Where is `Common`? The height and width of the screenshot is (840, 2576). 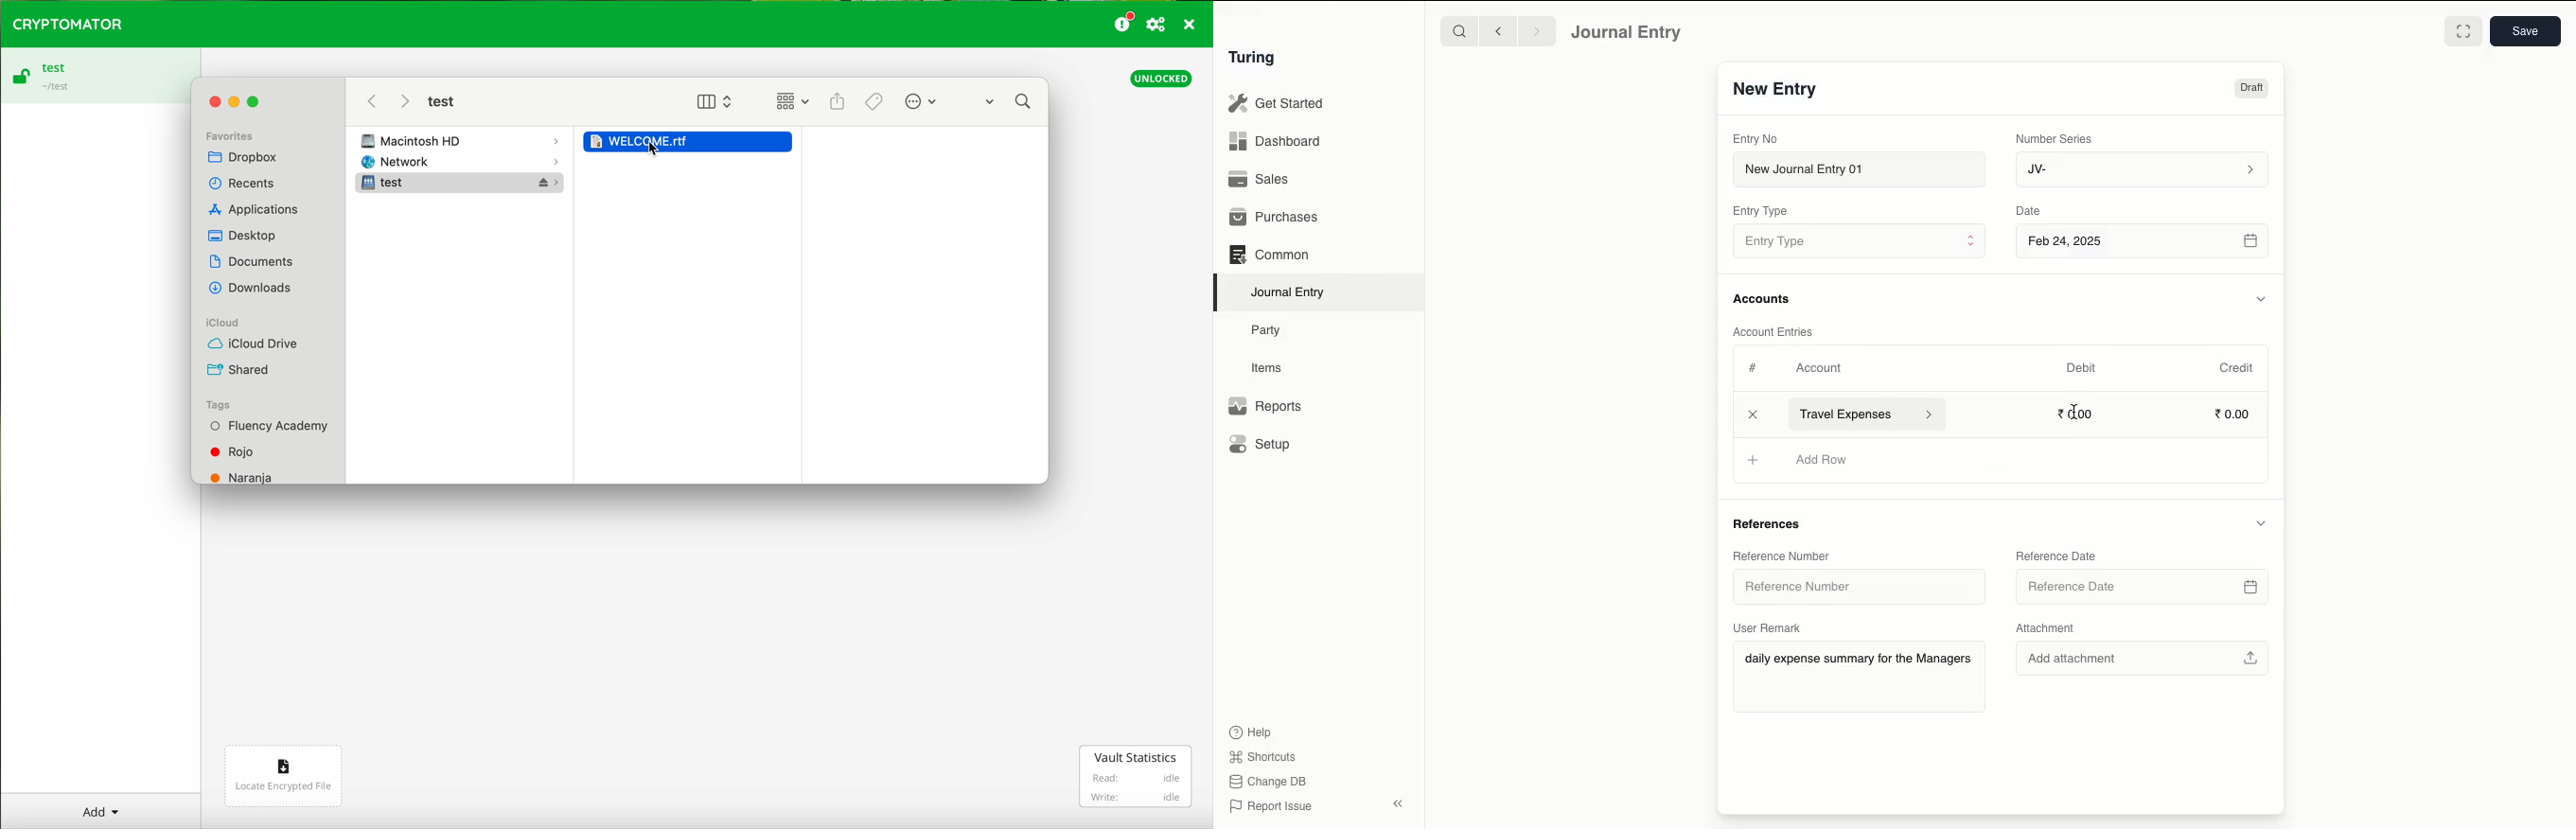 Common is located at coordinates (1271, 255).